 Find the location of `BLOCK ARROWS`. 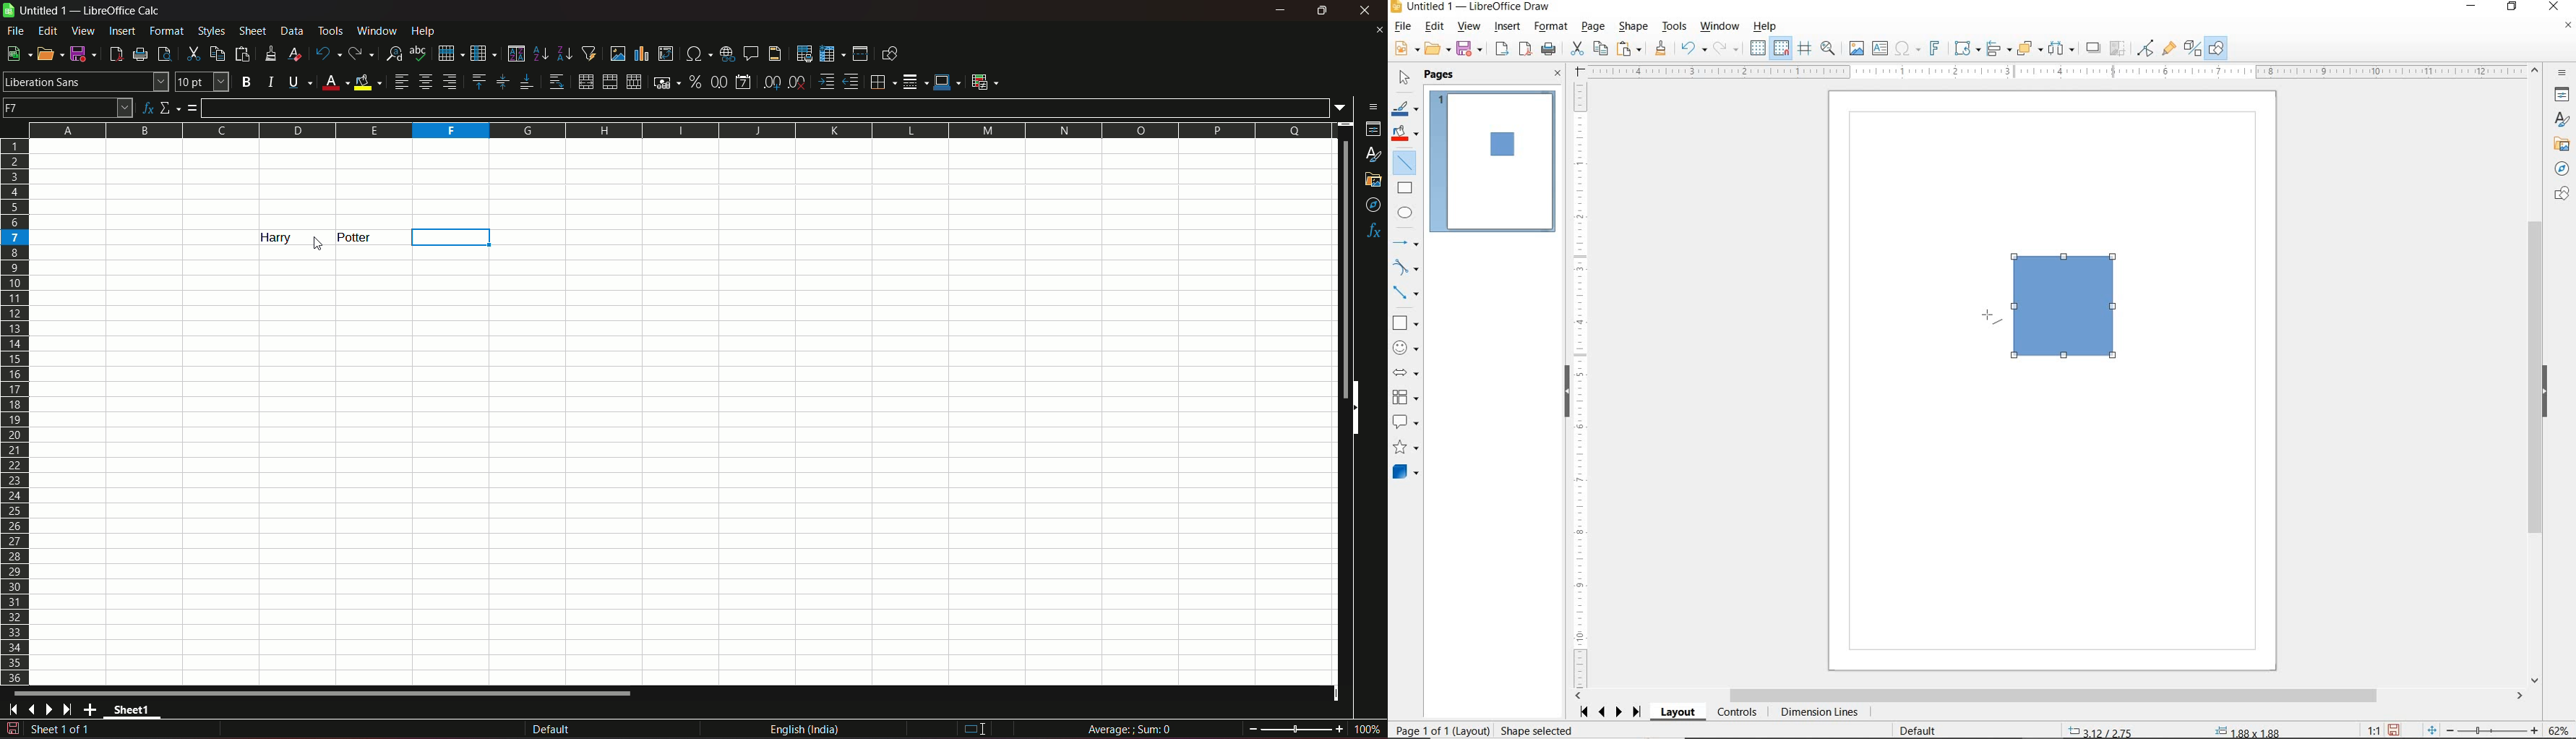

BLOCK ARROWS is located at coordinates (1410, 372).